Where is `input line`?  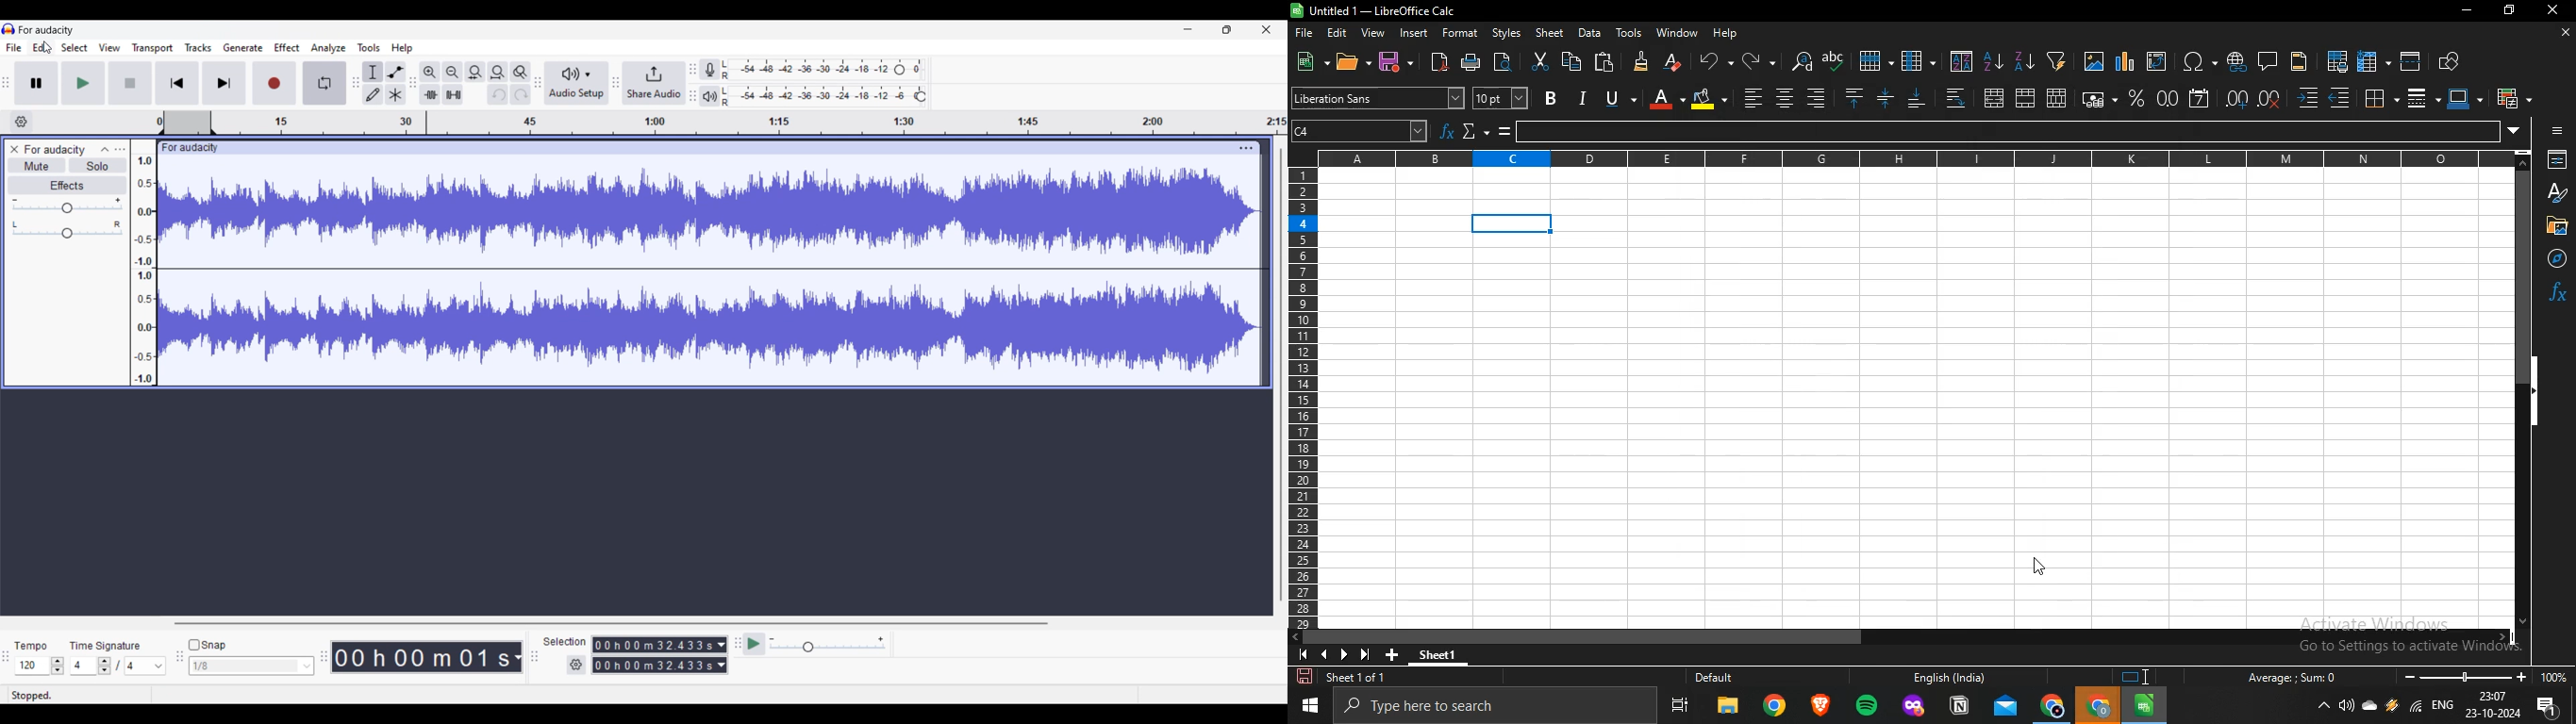 input line is located at coordinates (2011, 132).